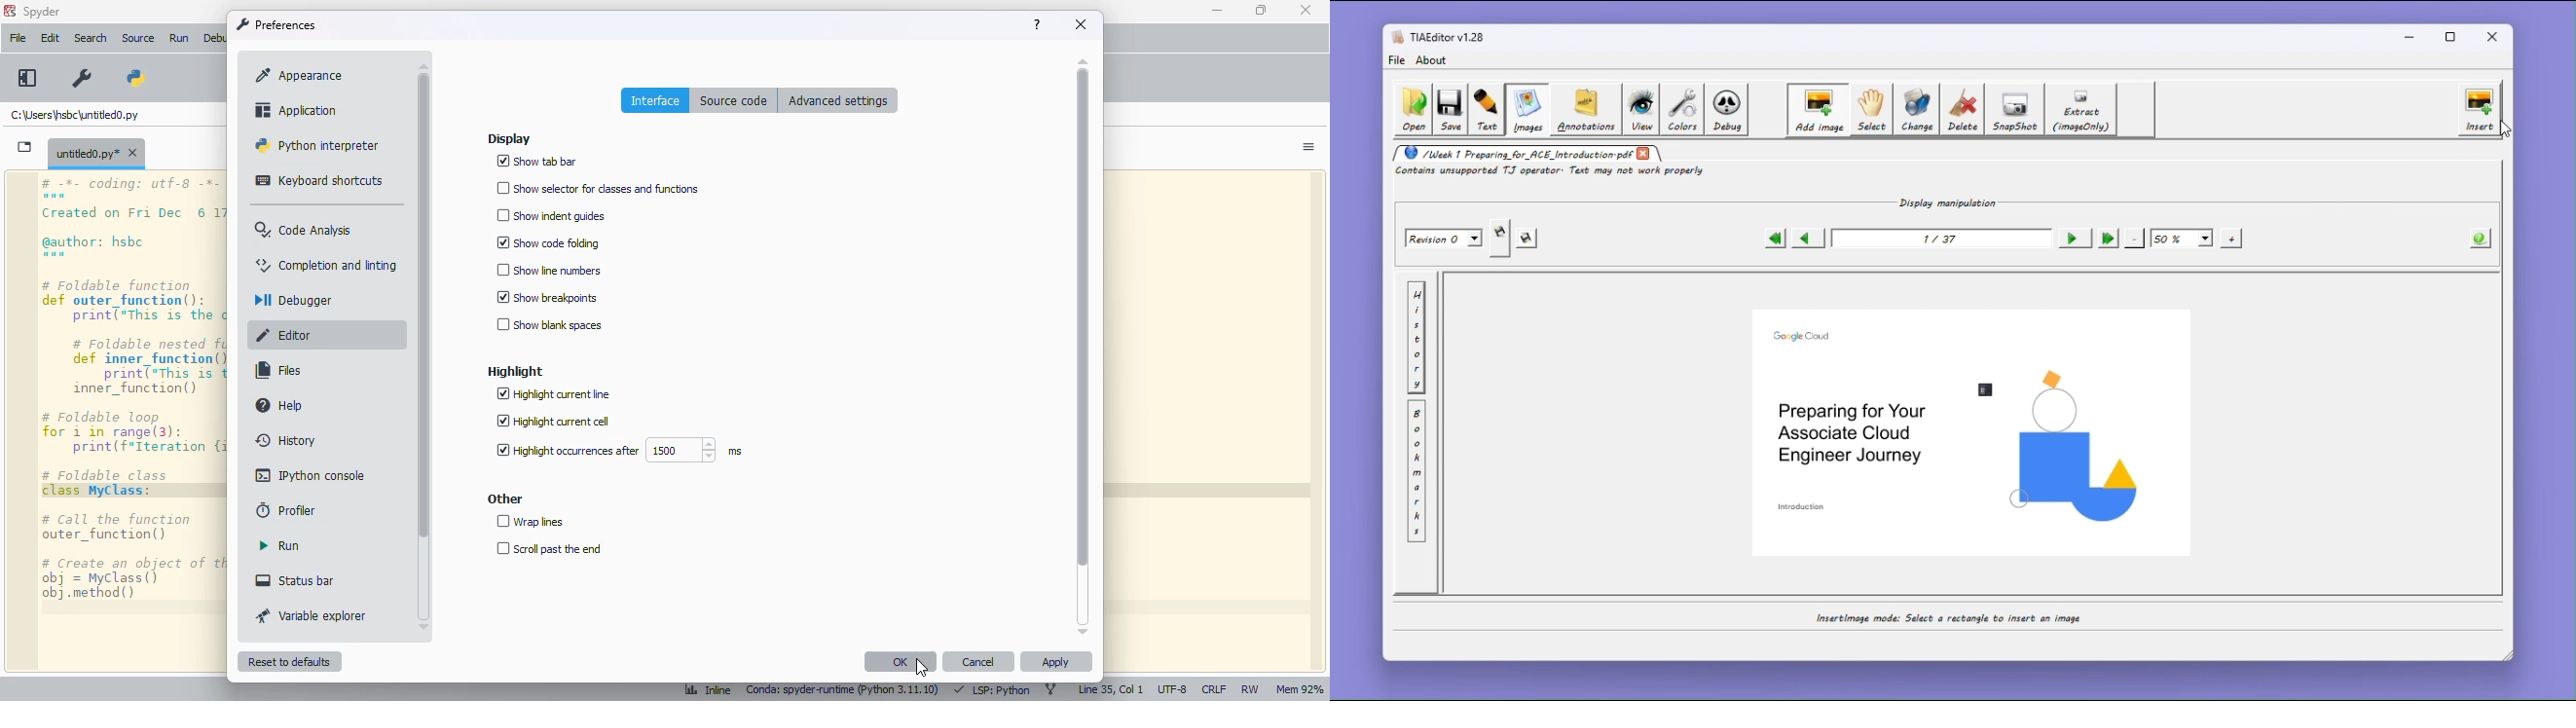 Image resolution: width=2576 pixels, height=728 pixels. I want to click on wrap lines, so click(532, 521).